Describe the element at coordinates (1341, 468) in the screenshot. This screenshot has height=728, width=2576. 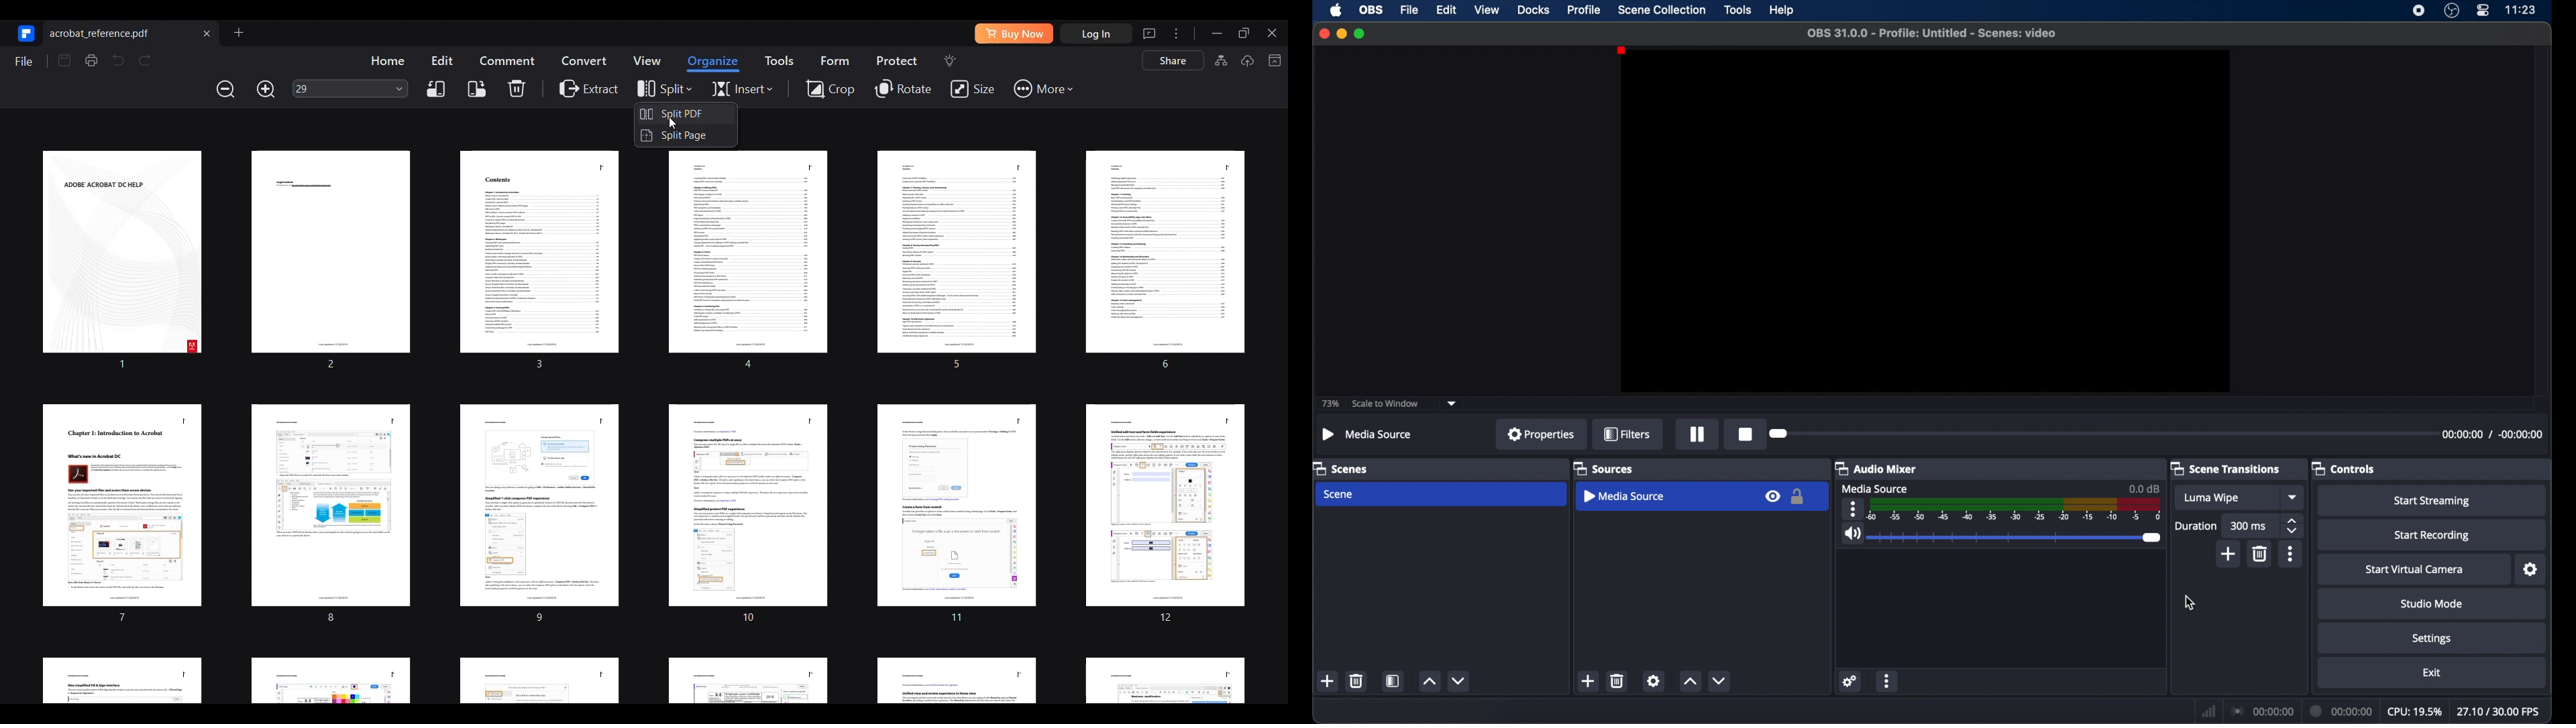
I see `scenes` at that location.